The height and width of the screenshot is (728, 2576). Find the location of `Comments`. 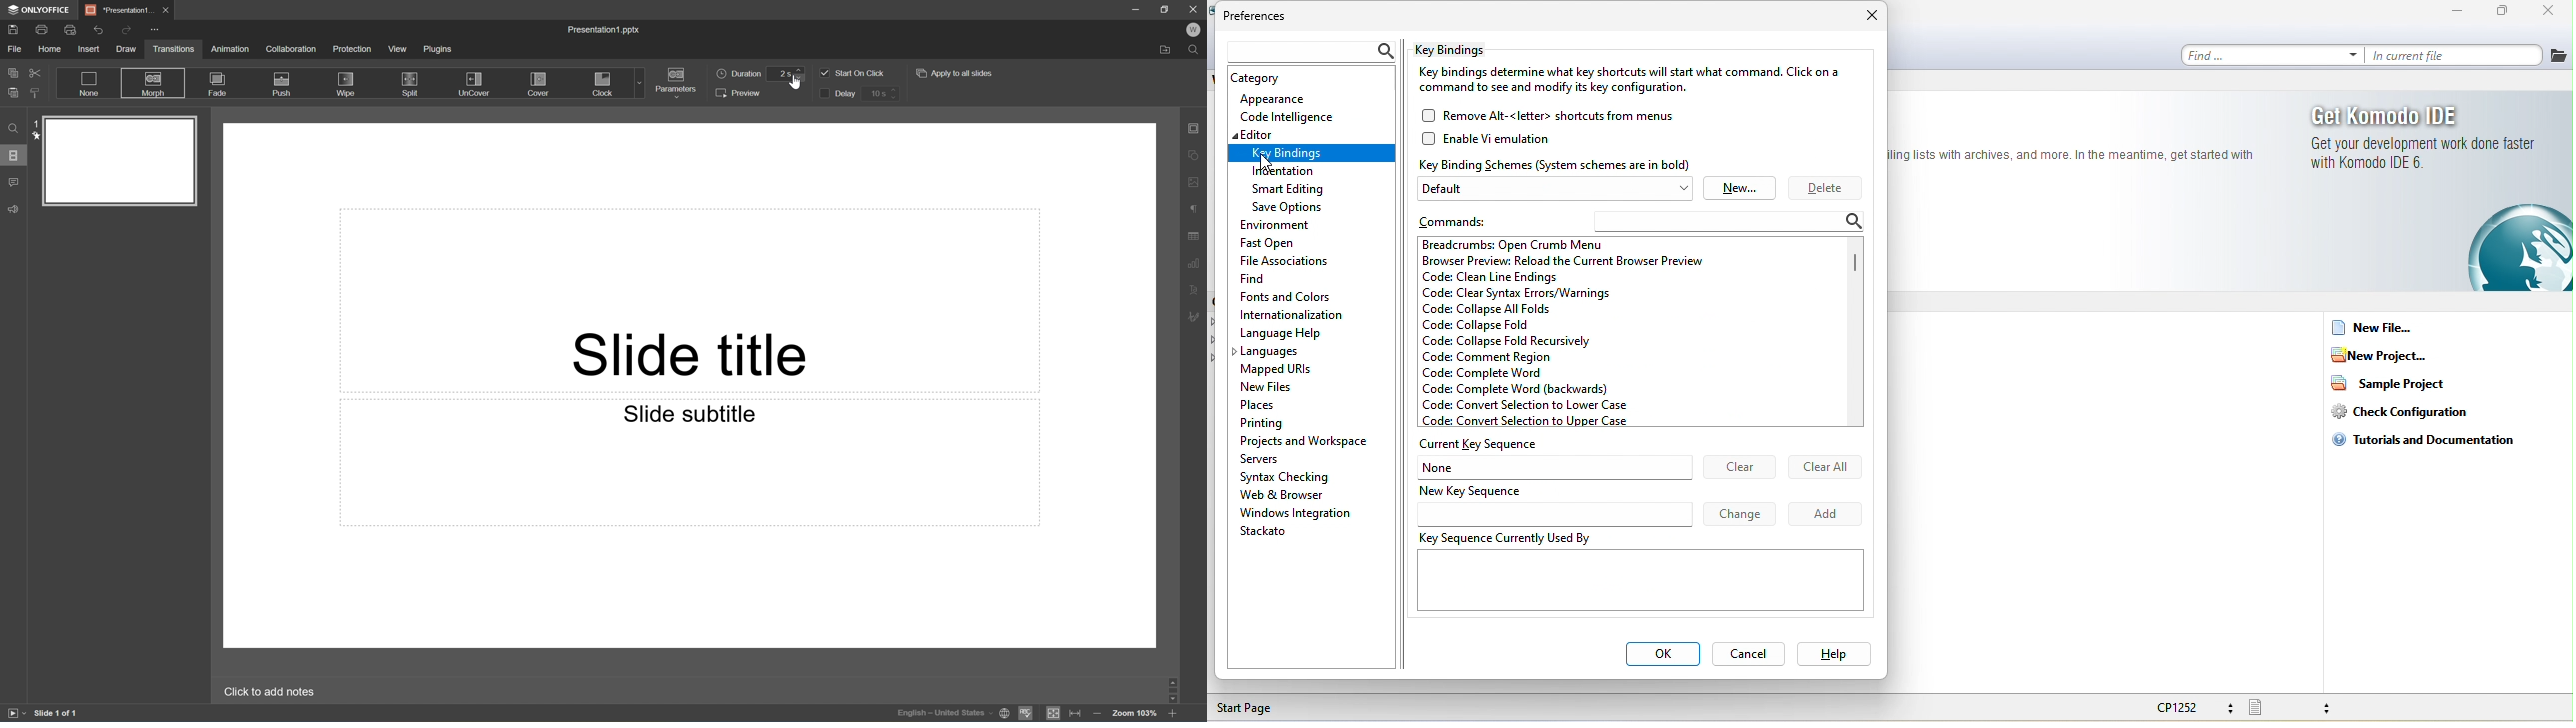

Comments is located at coordinates (13, 183).